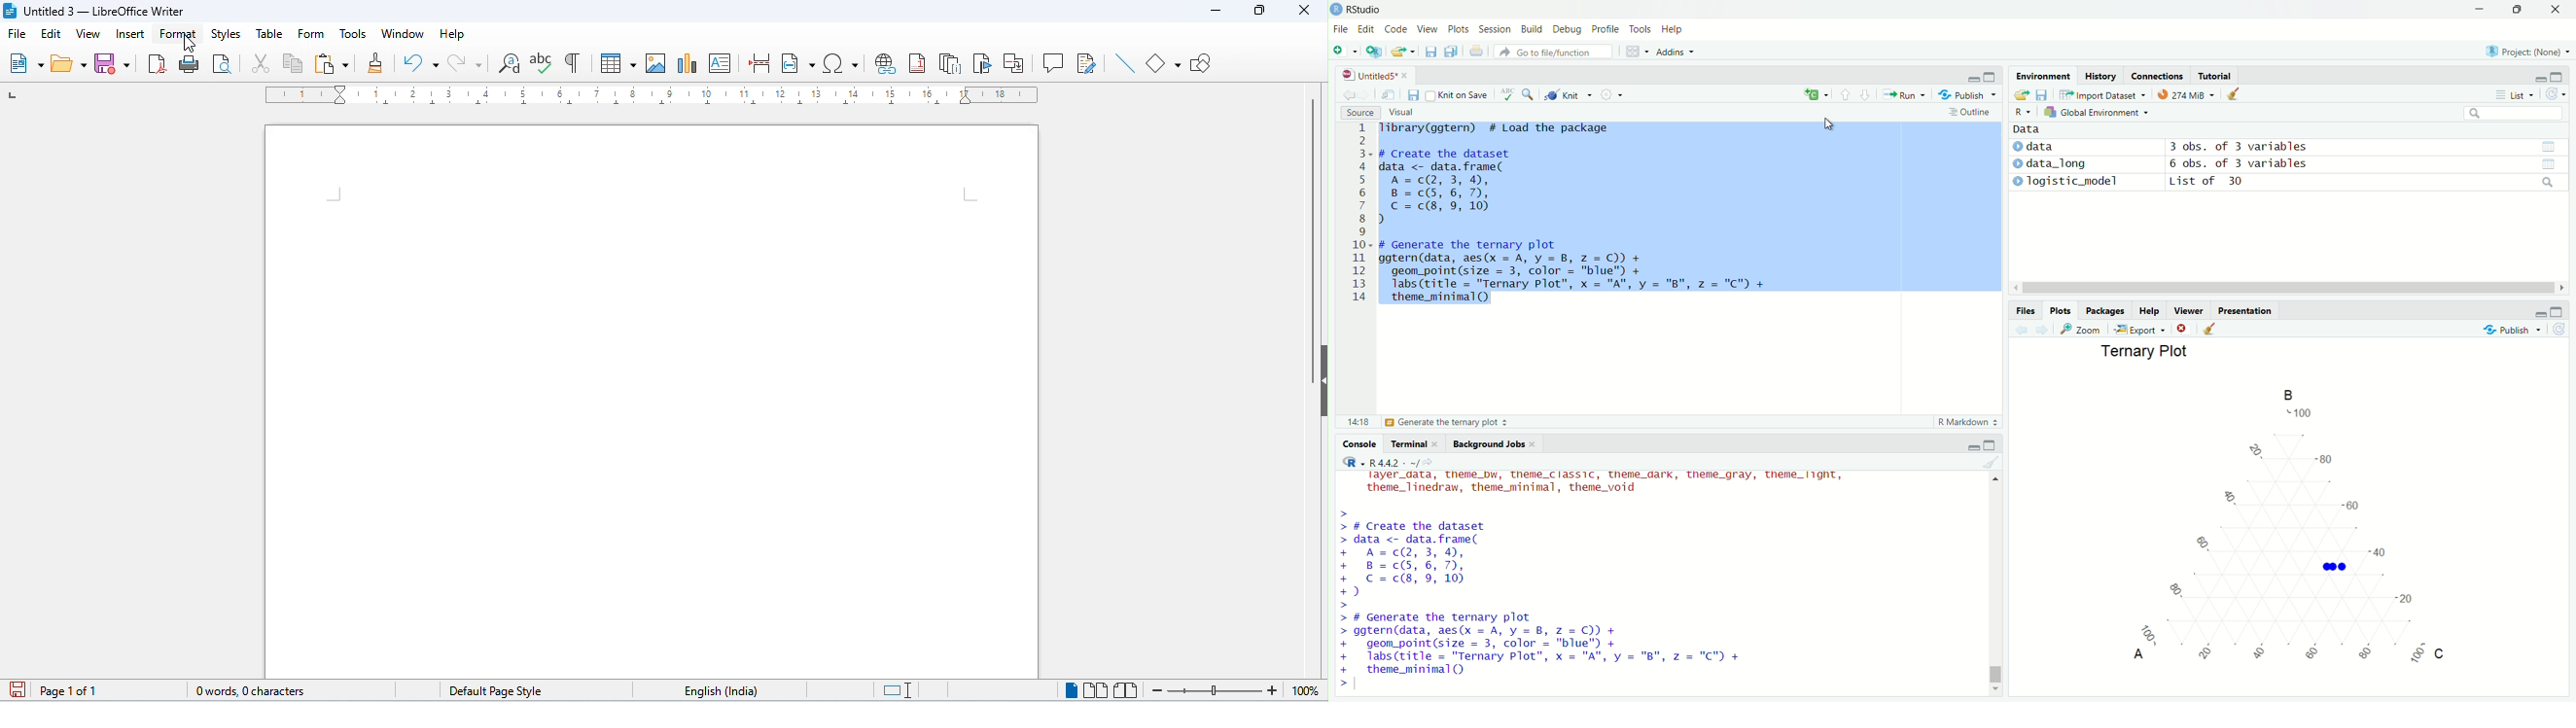  Describe the element at coordinates (18, 36) in the screenshot. I see `file` at that location.